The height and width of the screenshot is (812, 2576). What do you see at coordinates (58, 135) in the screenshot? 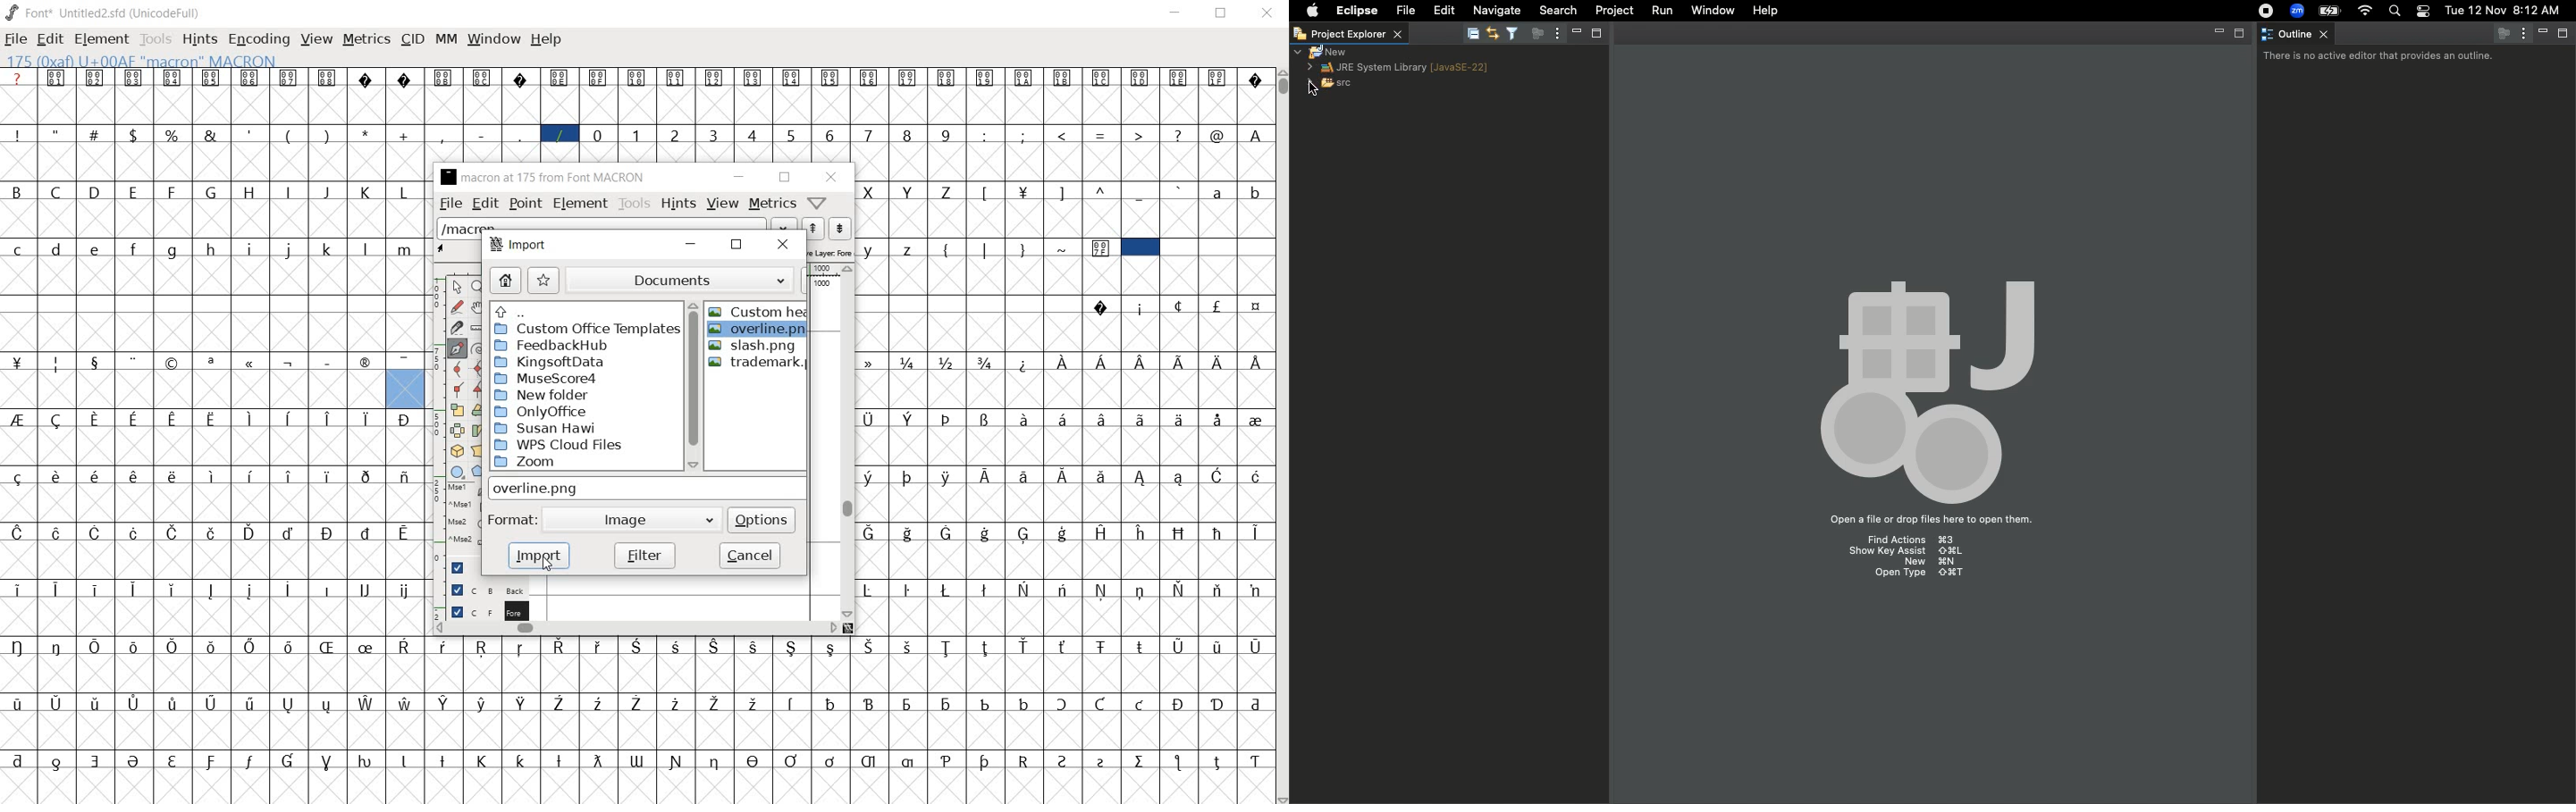
I see `"` at bounding box center [58, 135].